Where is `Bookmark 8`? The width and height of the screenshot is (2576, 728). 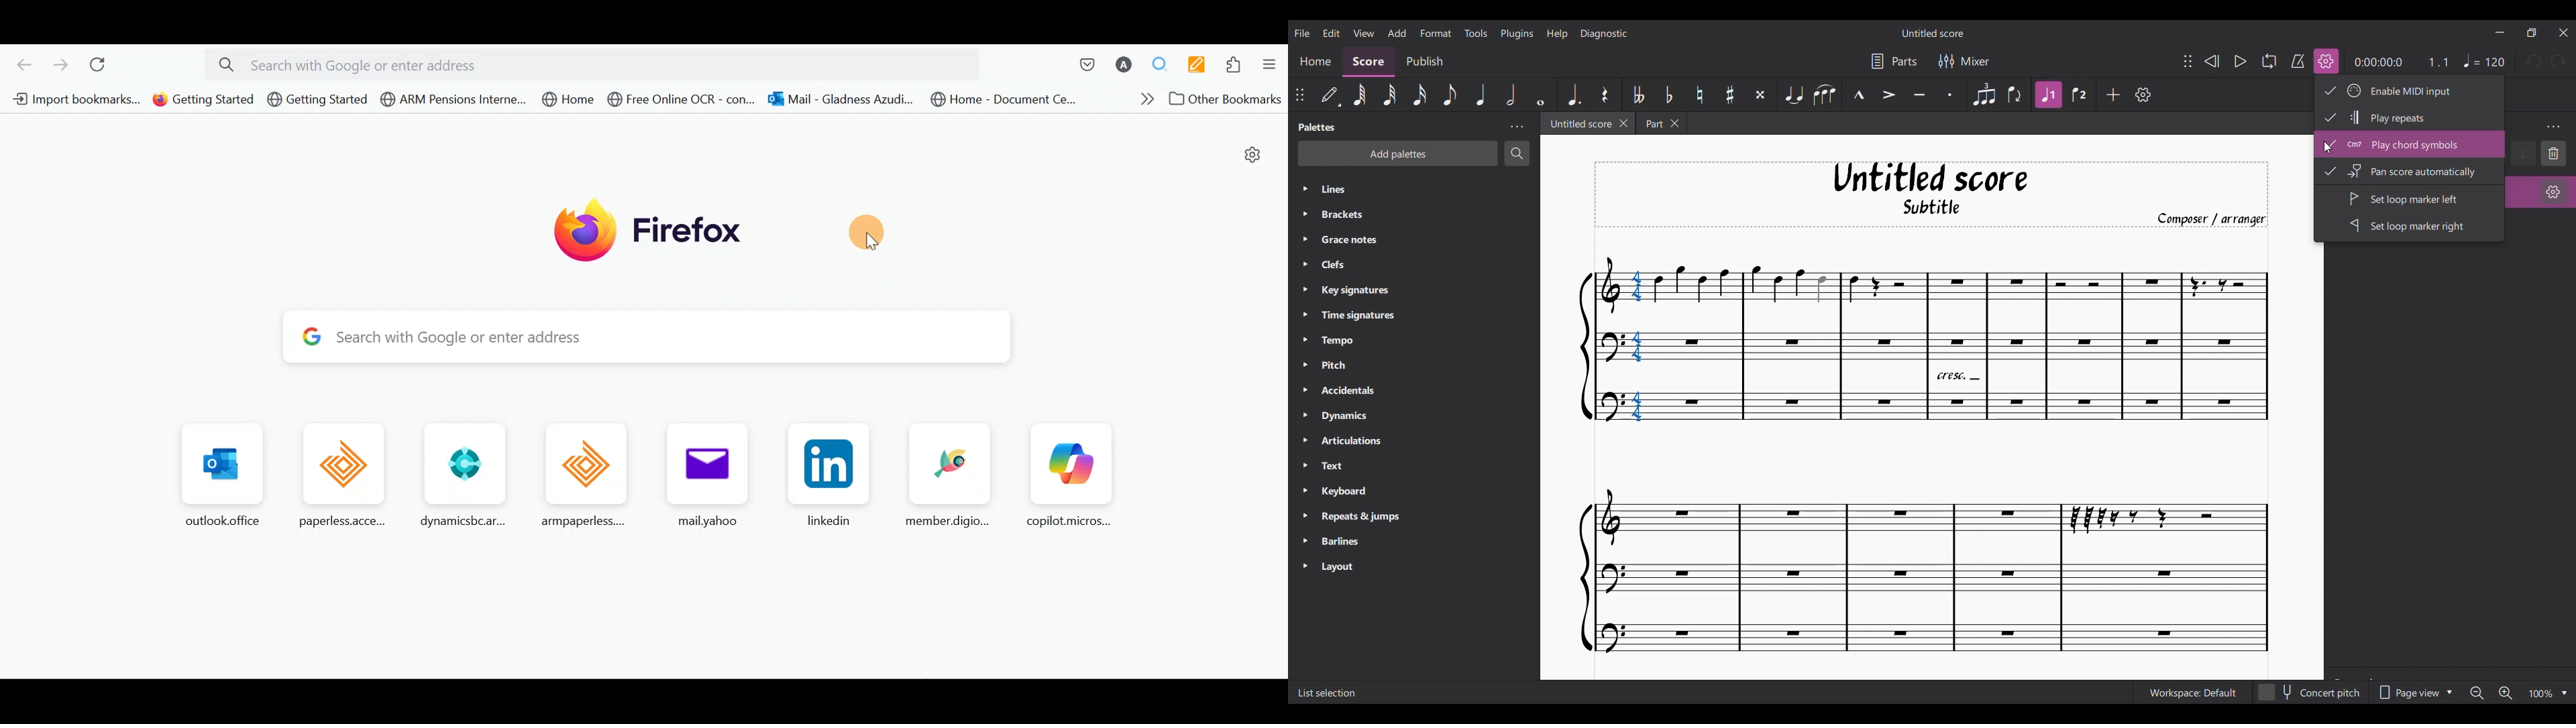 Bookmark 8 is located at coordinates (1008, 99).